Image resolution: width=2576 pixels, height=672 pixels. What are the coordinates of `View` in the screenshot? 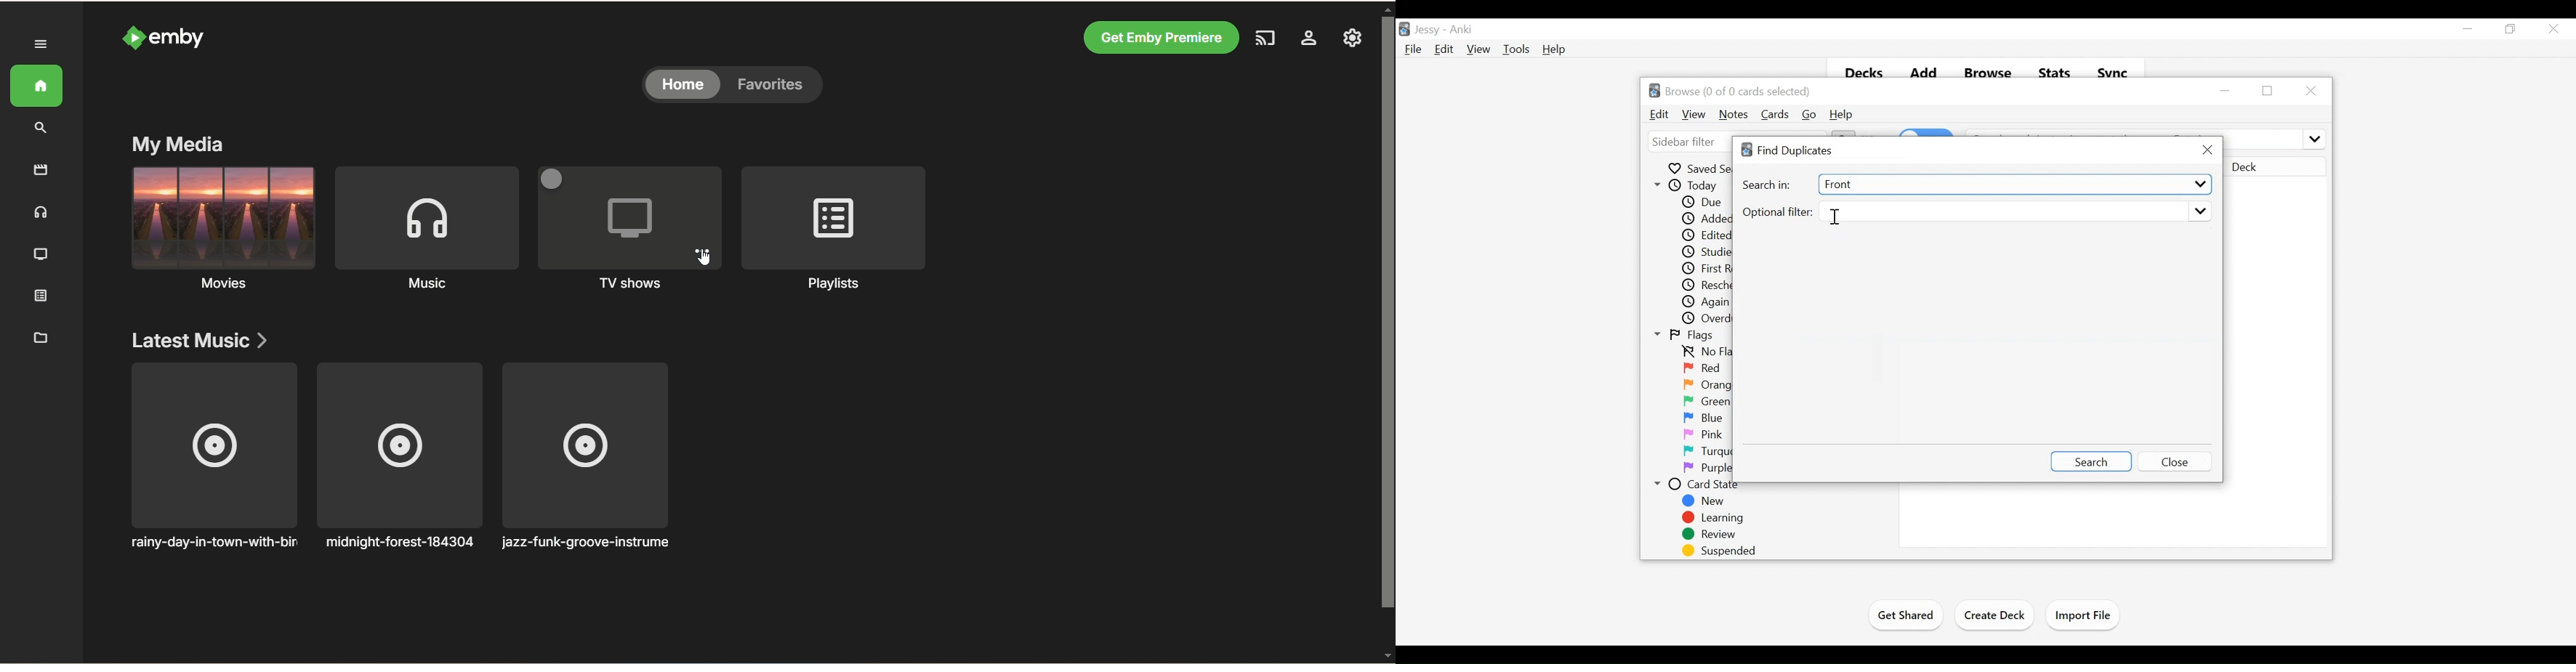 It's located at (1695, 115).